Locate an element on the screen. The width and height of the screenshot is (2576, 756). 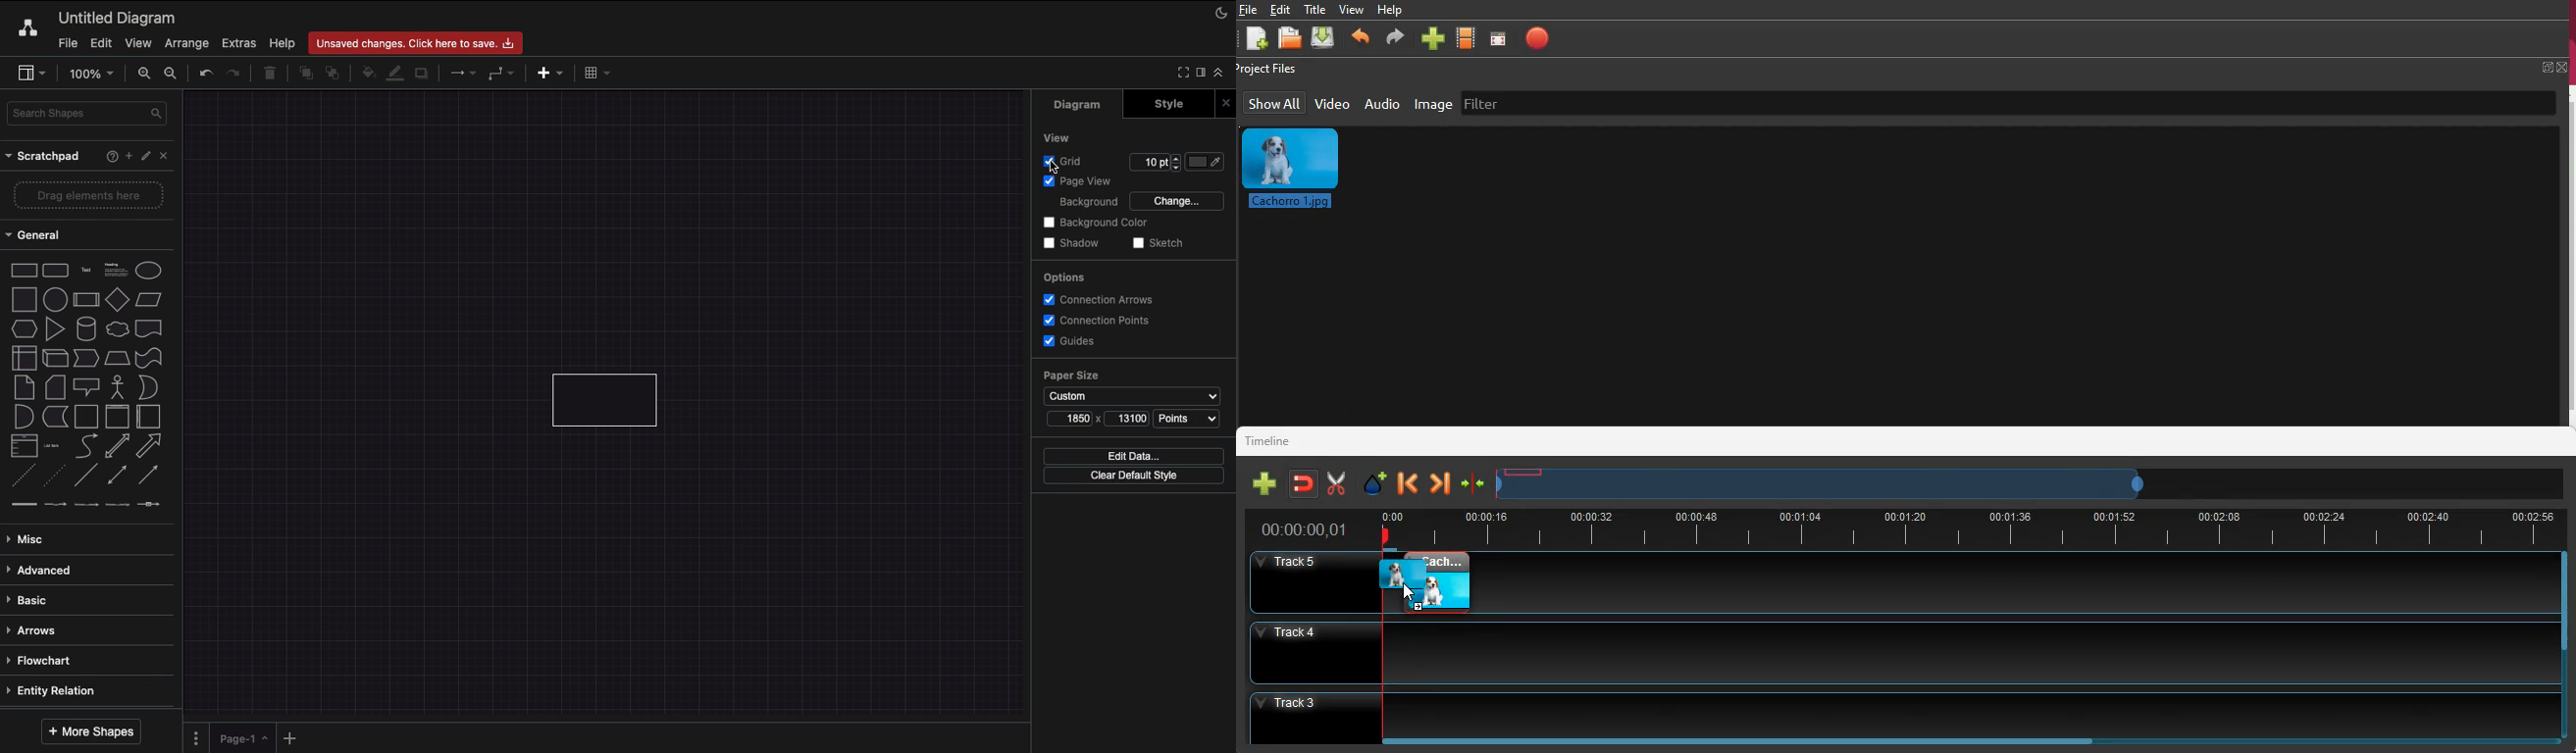
View is located at coordinates (1054, 136).